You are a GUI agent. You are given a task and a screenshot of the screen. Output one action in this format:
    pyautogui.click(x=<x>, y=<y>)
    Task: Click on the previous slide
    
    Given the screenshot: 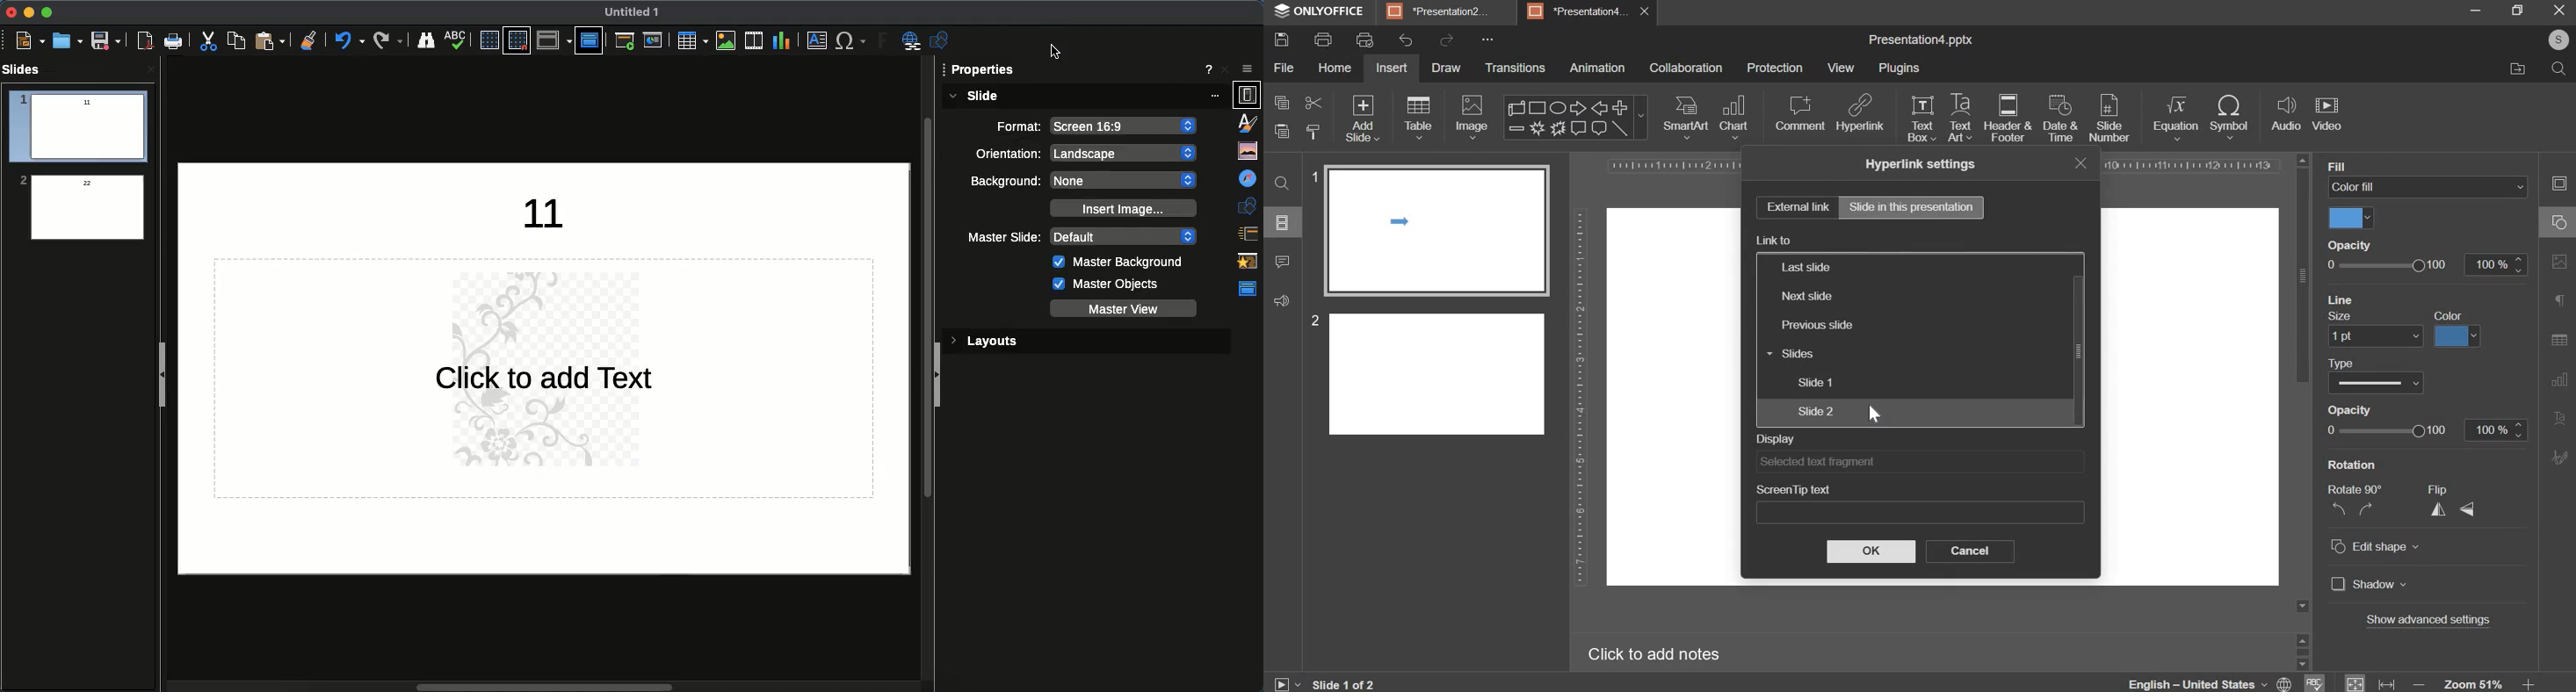 What is the action you would take?
    pyautogui.click(x=1816, y=325)
    